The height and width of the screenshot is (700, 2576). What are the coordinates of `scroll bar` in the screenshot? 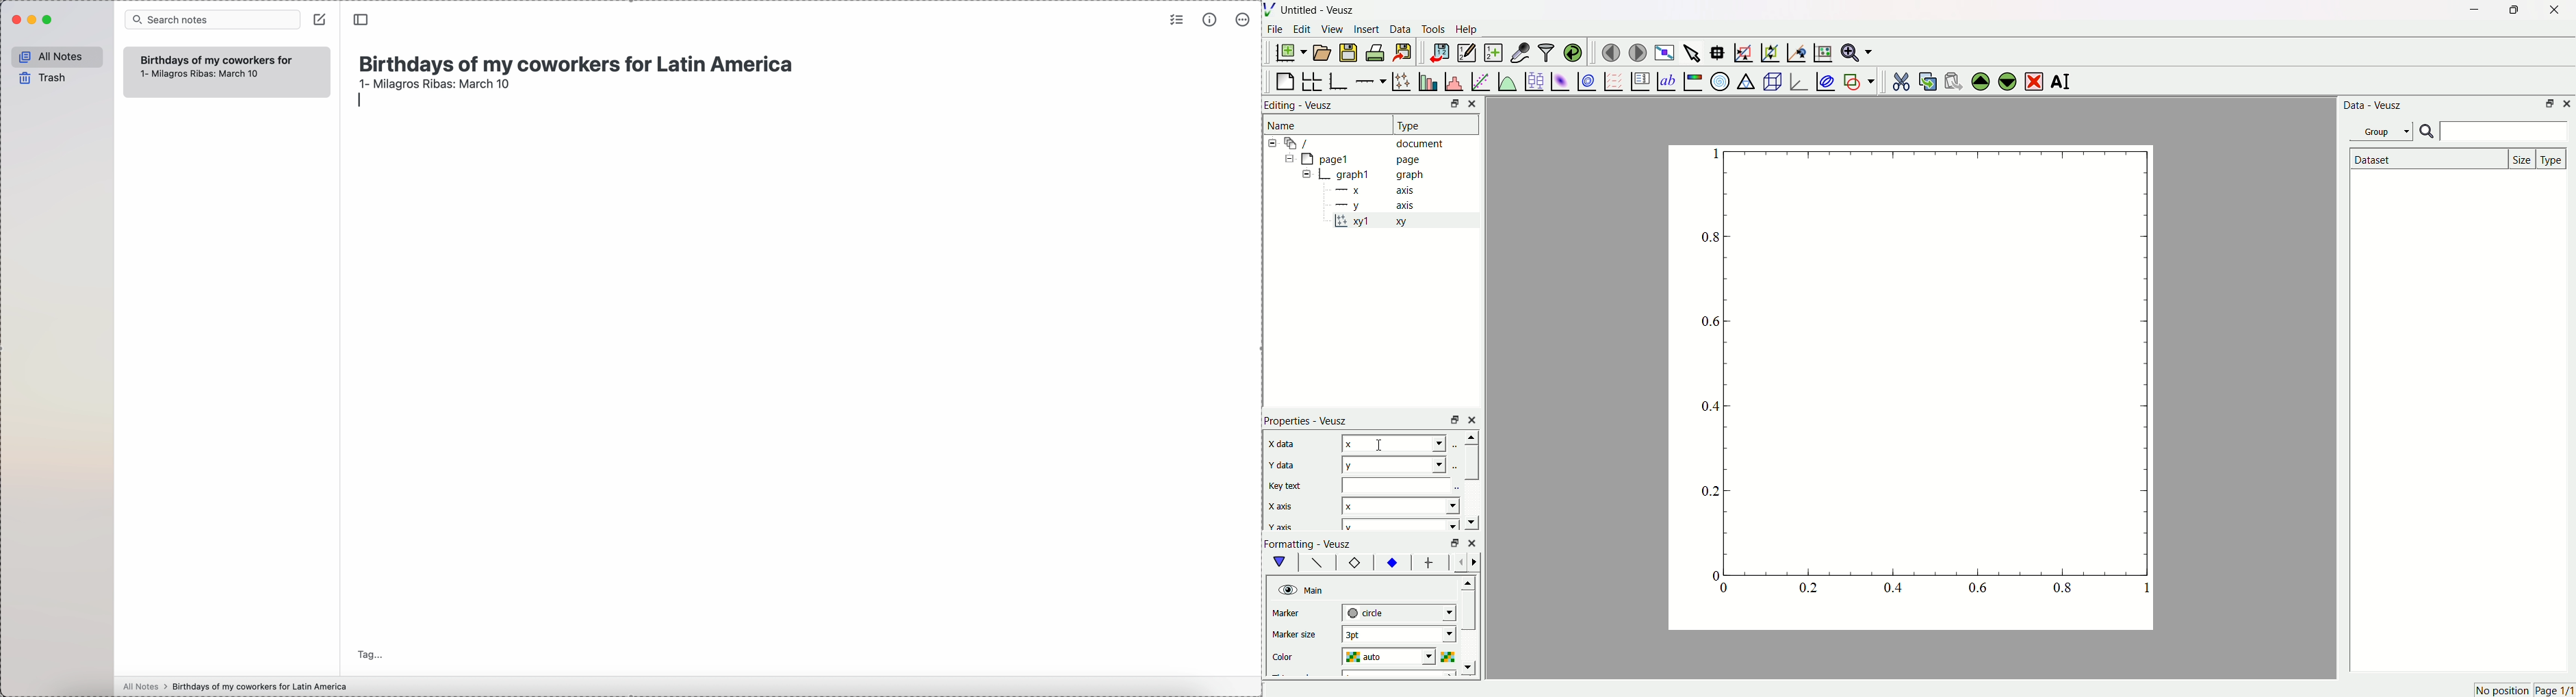 It's located at (1469, 614).